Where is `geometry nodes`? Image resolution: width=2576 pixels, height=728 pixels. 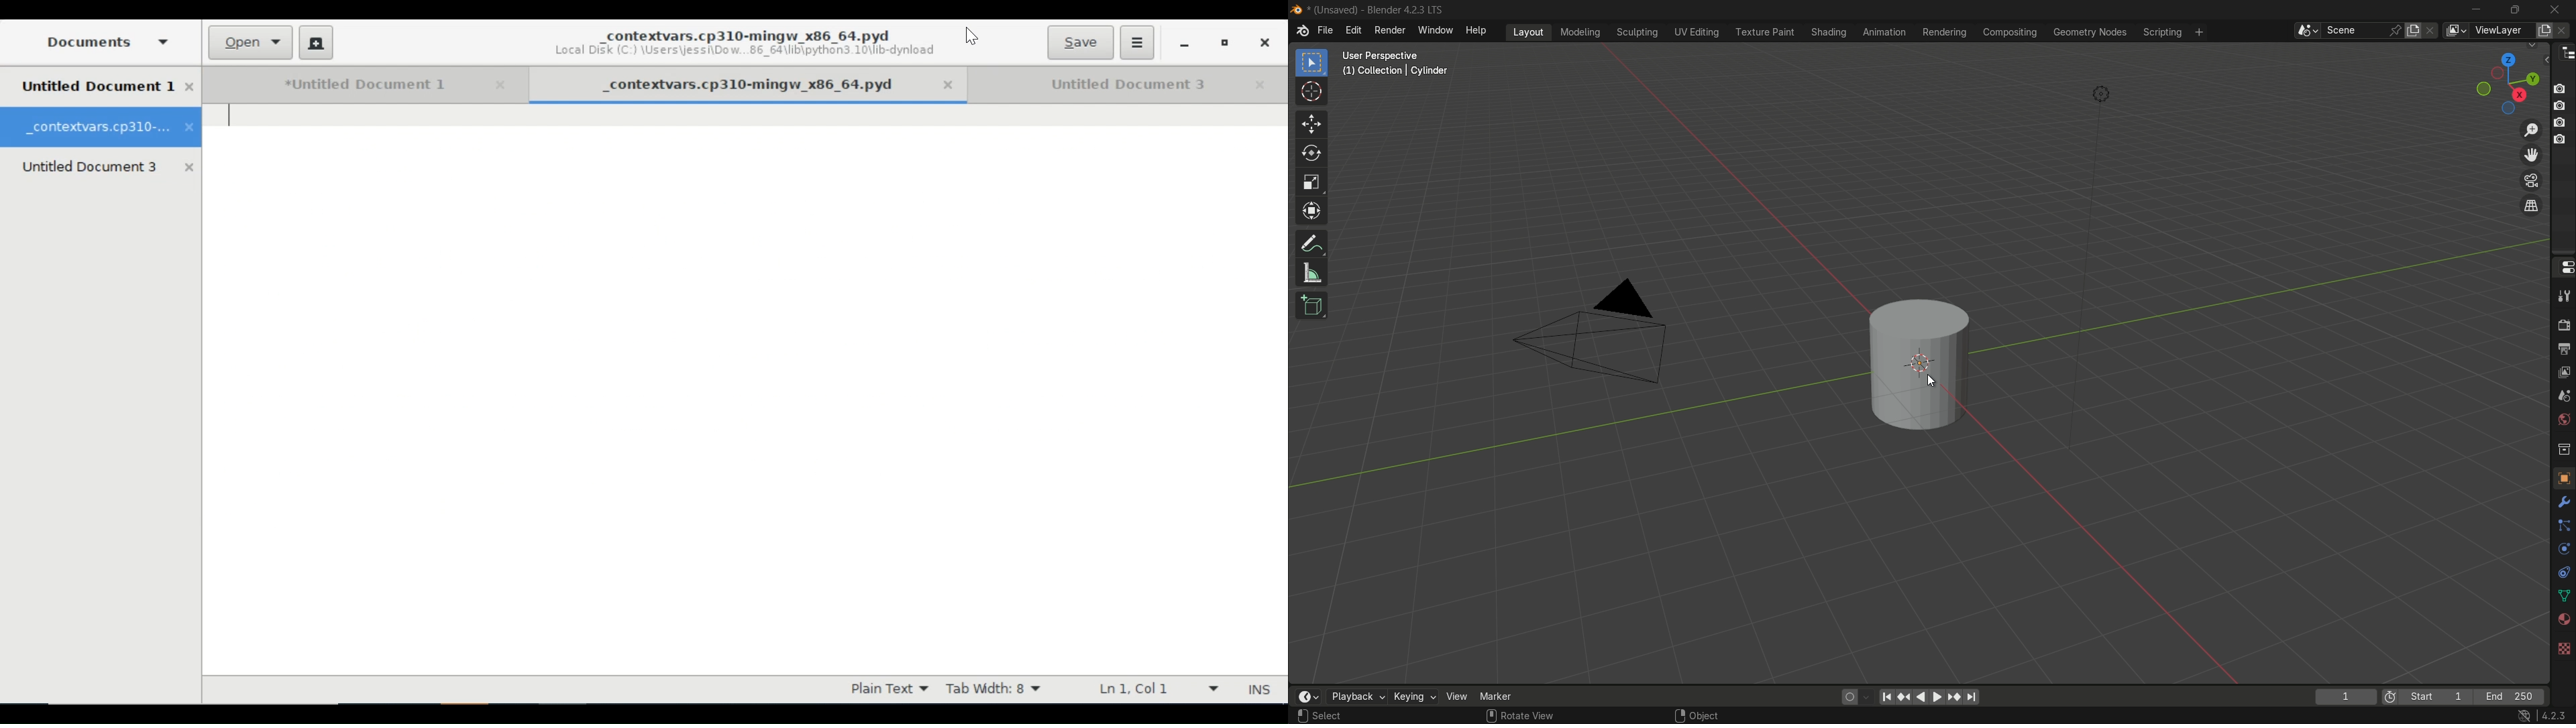 geometry nodes is located at coordinates (2090, 33).